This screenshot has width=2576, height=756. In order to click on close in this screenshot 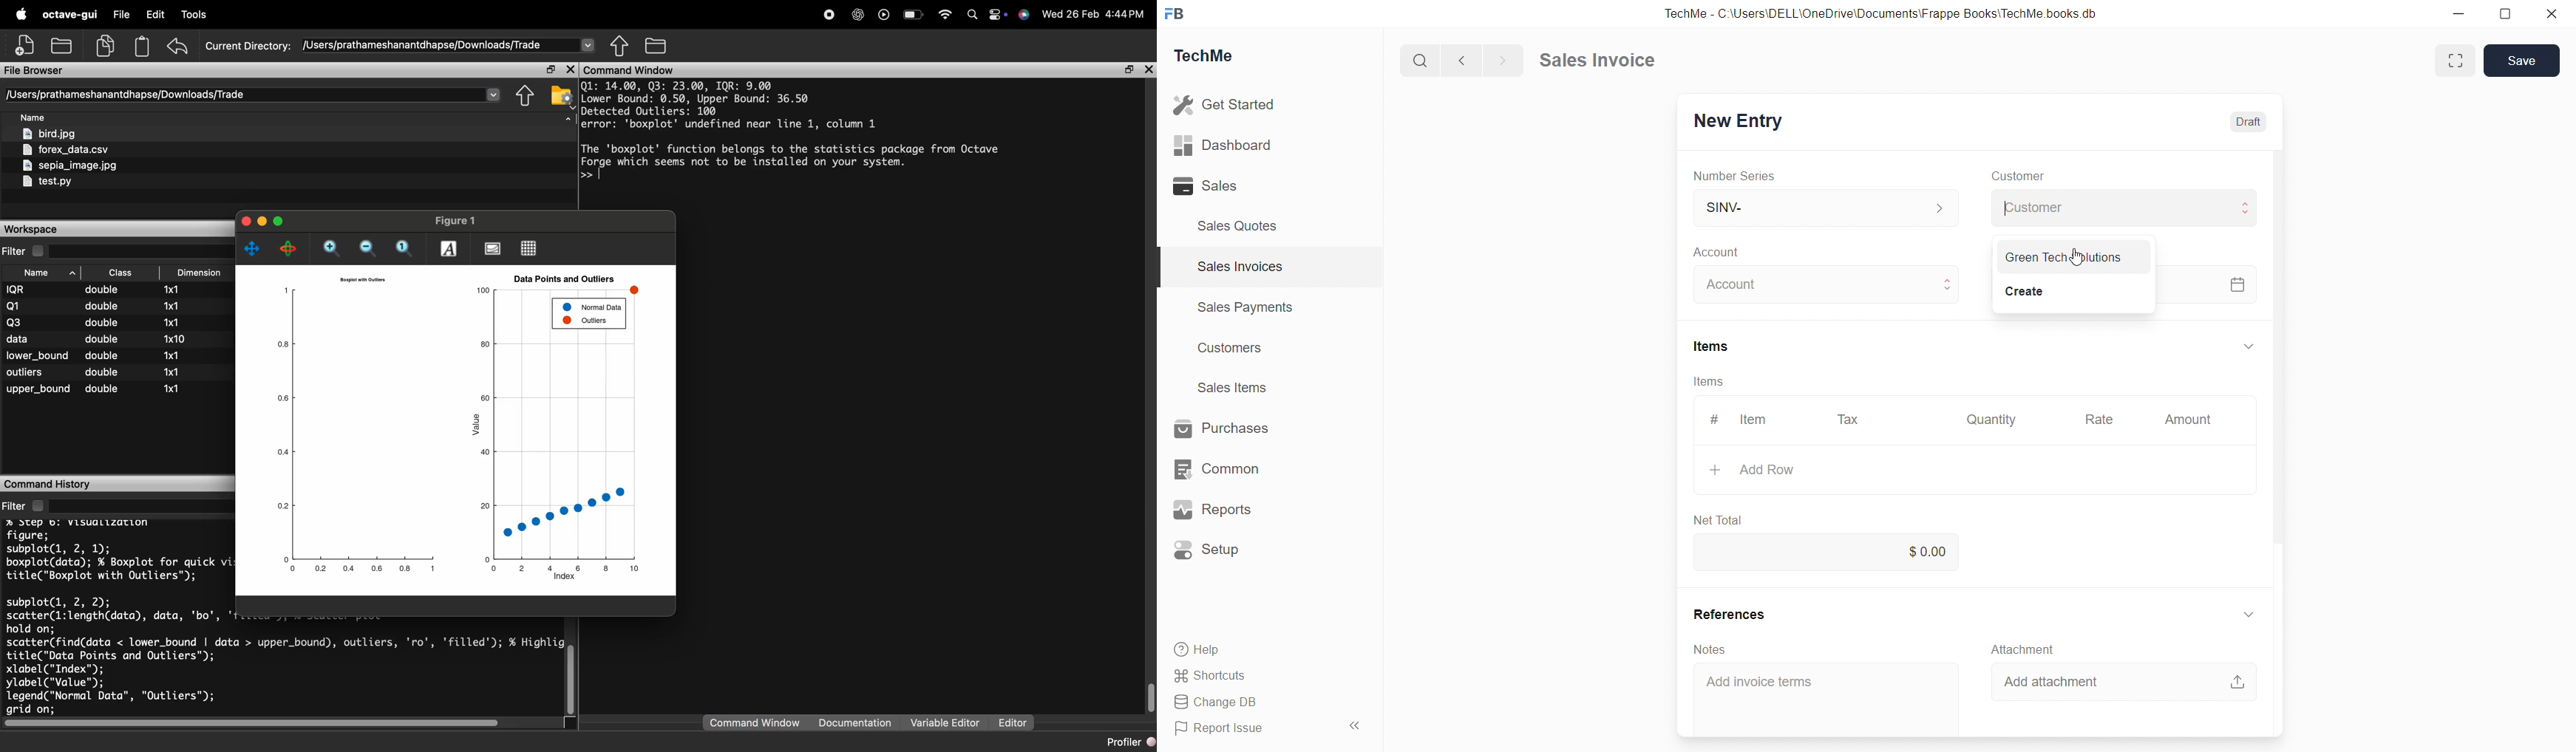, I will do `click(2552, 13)`.